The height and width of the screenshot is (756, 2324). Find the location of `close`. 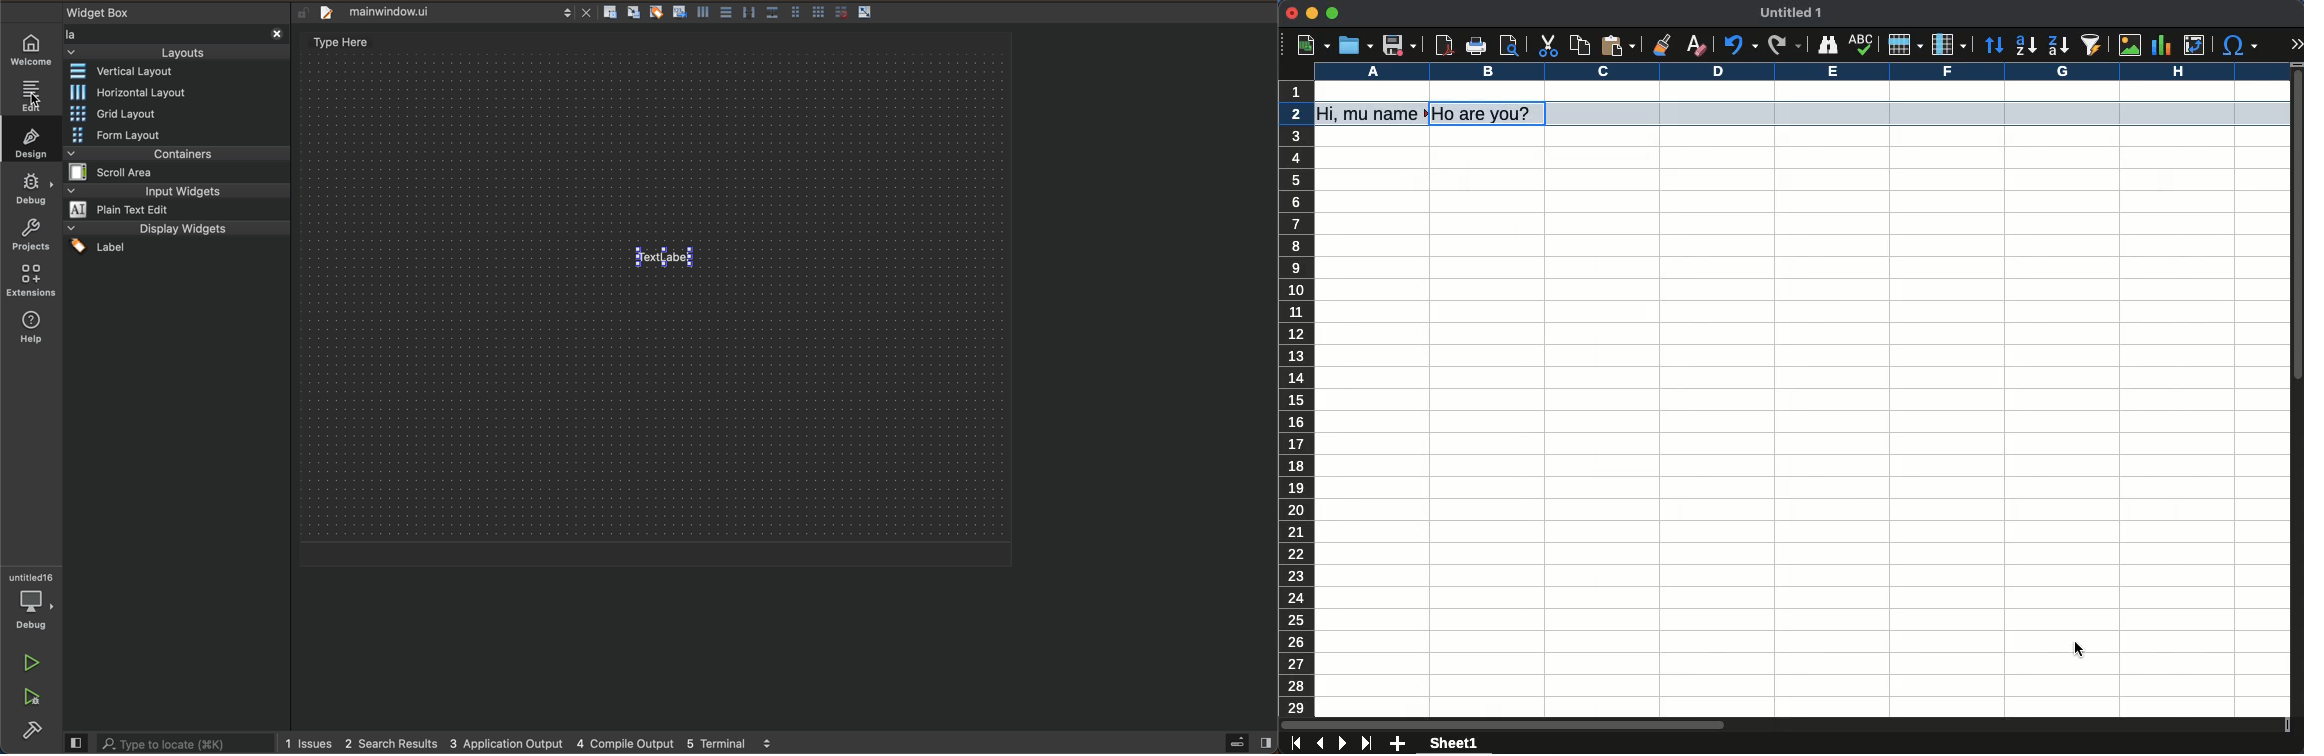

close is located at coordinates (588, 12).